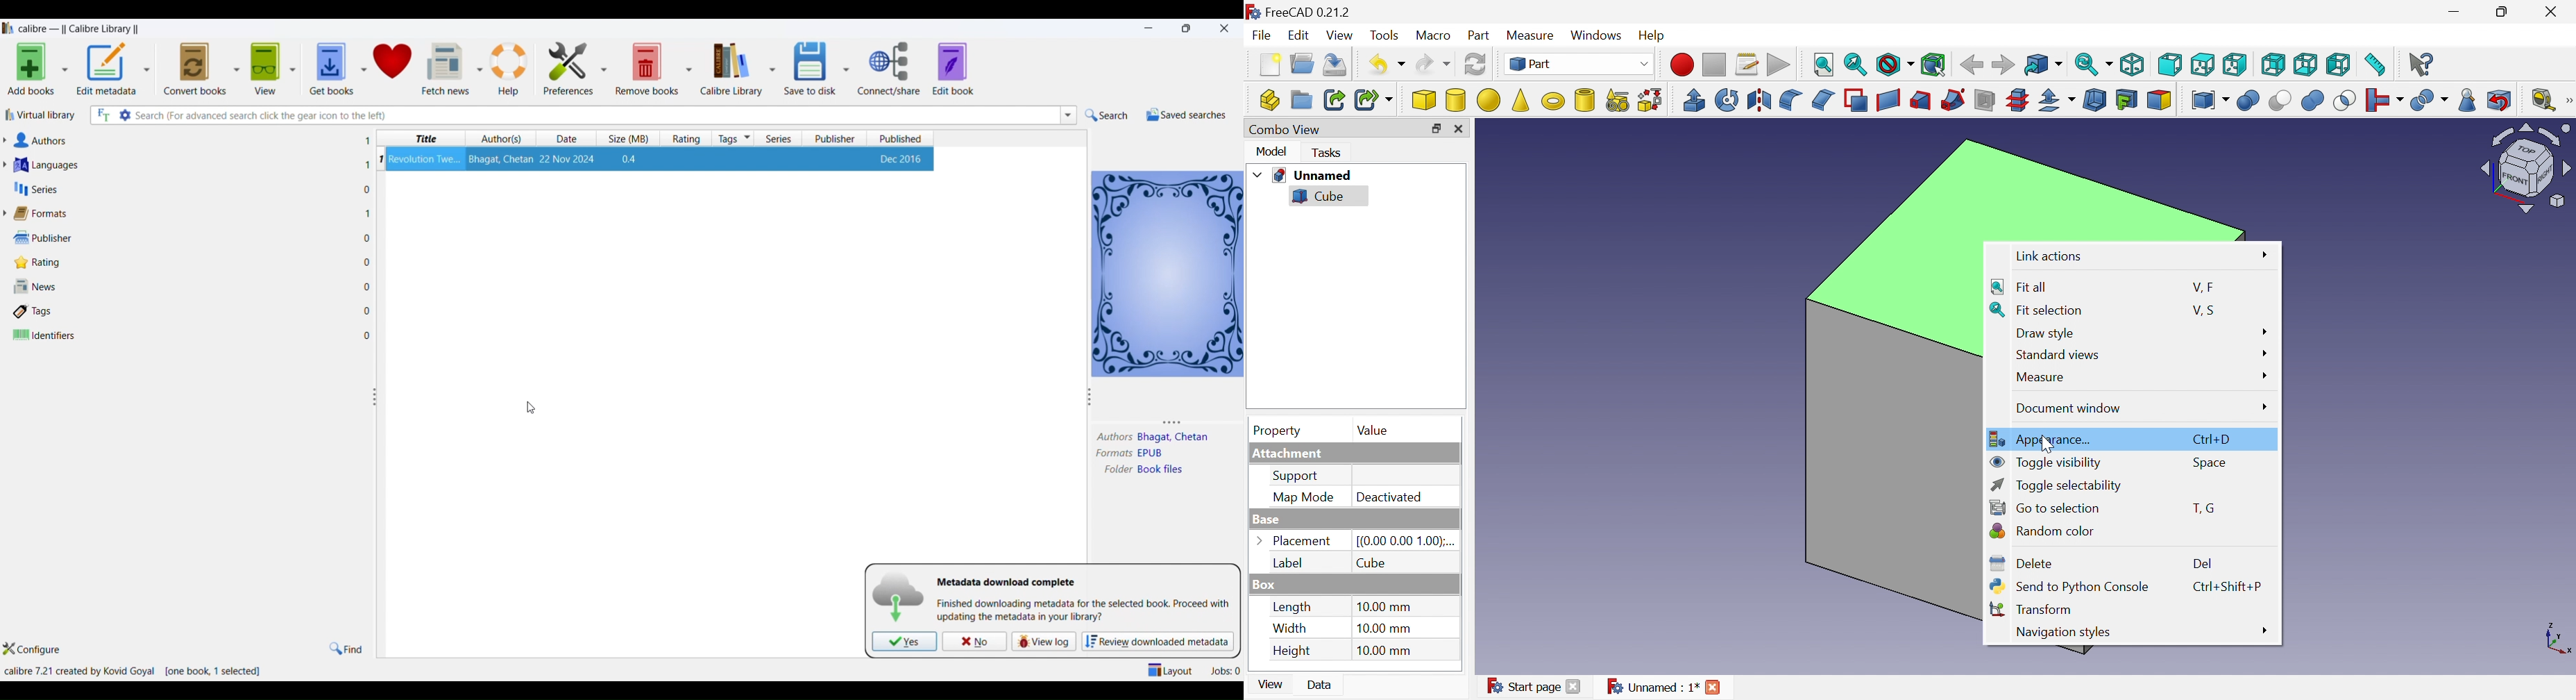 This screenshot has width=2576, height=700. Describe the element at coordinates (2210, 462) in the screenshot. I see `Space` at that location.